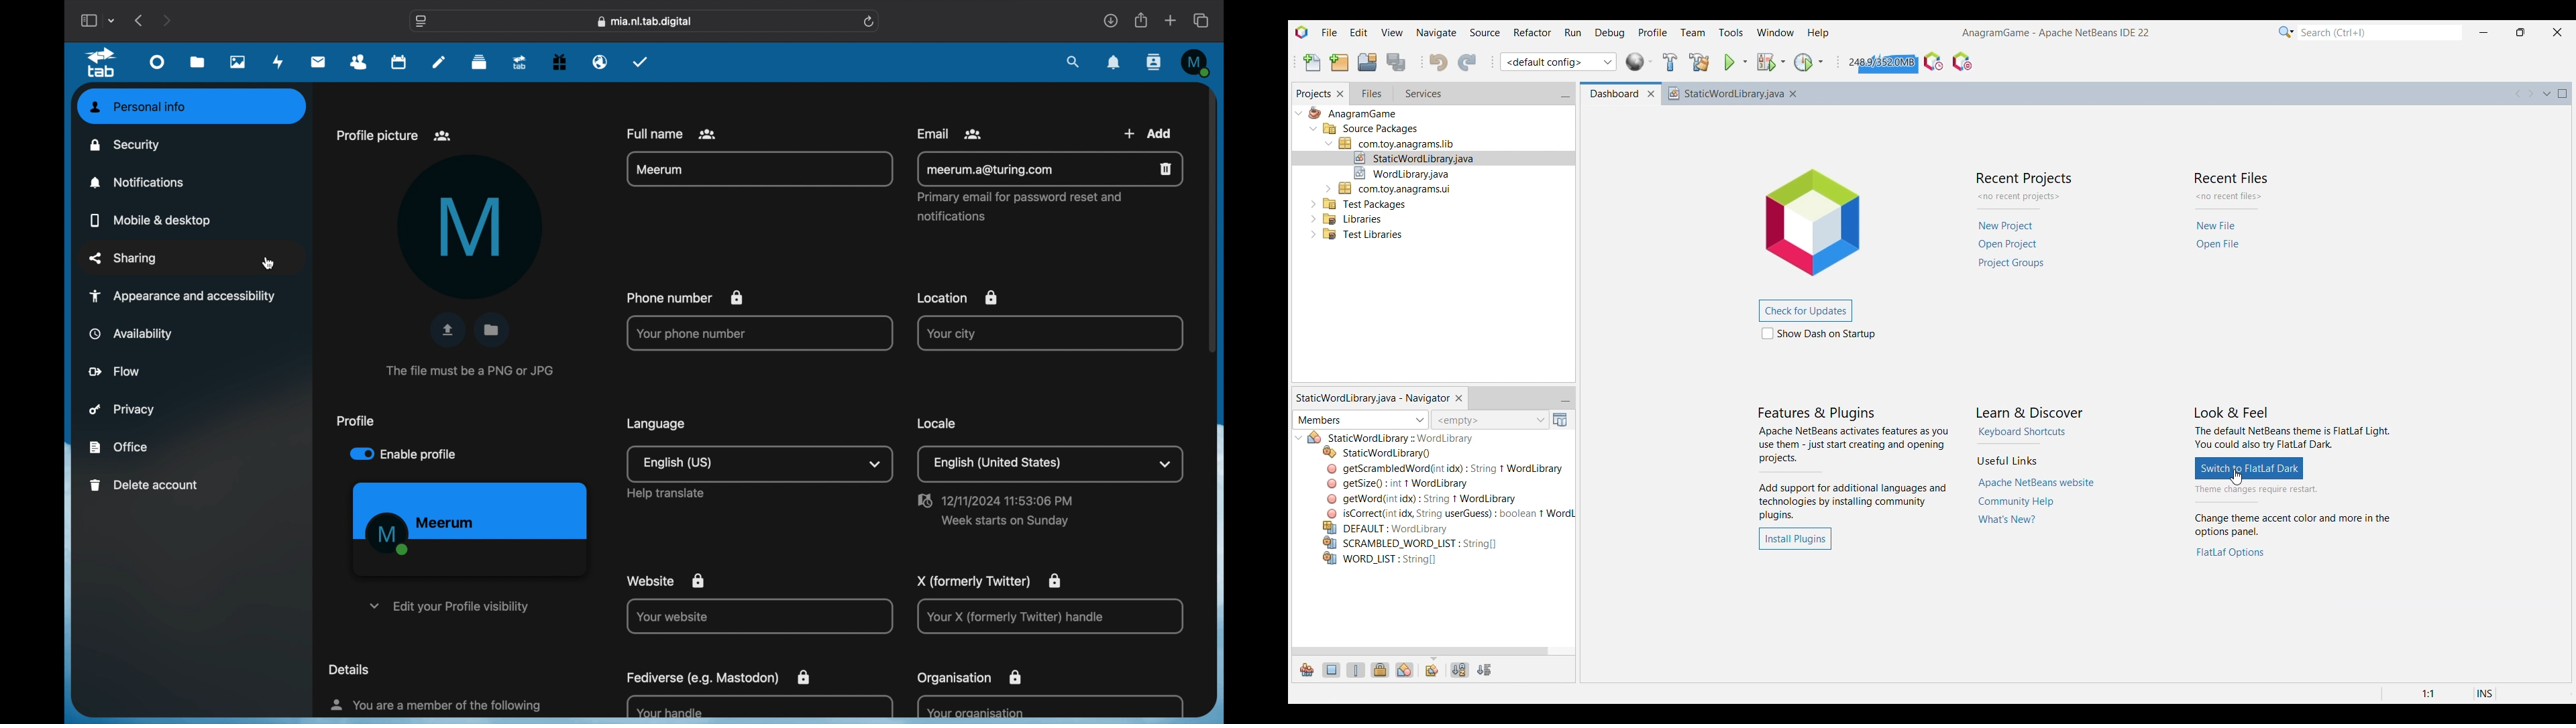 Image resolution: width=2576 pixels, height=728 pixels. Describe the element at coordinates (719, 678) in the screenshot. I see `fediverse` at that location.